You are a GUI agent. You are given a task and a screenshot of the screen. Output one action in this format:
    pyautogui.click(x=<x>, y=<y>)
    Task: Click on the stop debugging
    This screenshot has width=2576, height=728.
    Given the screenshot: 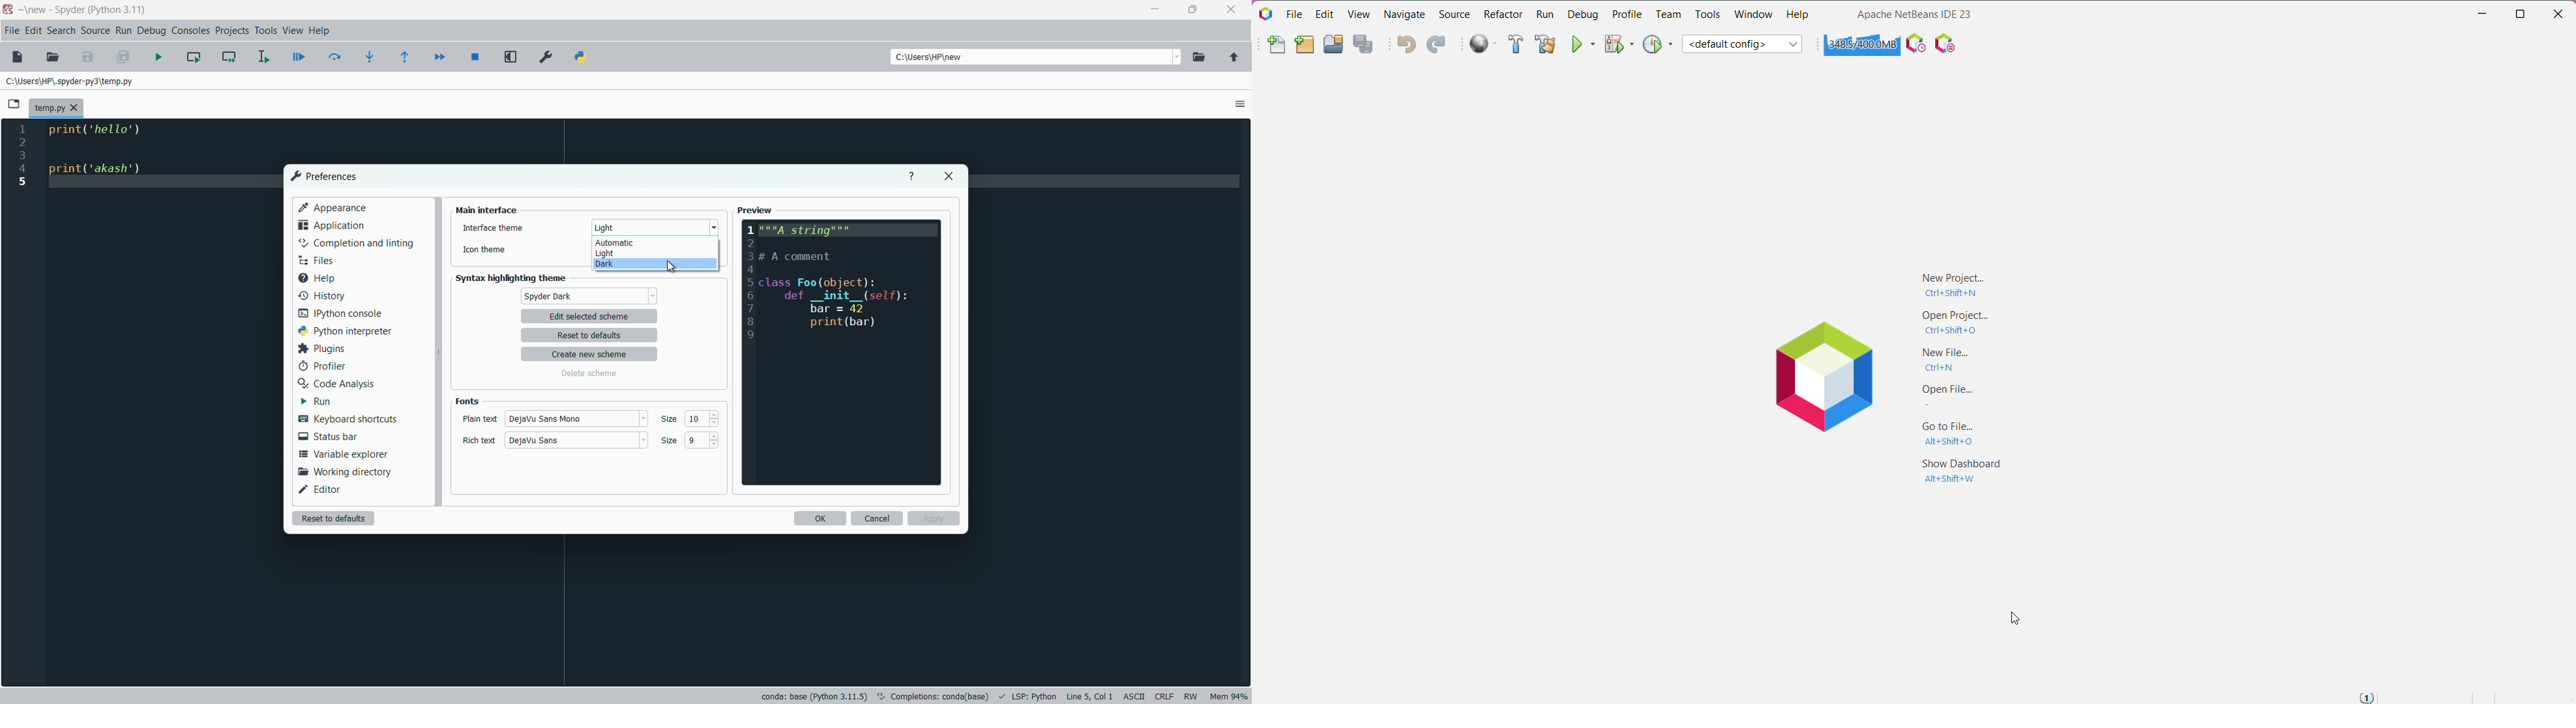 What is the action you would take?
    pyautogui.click(x=476, y=57)
    